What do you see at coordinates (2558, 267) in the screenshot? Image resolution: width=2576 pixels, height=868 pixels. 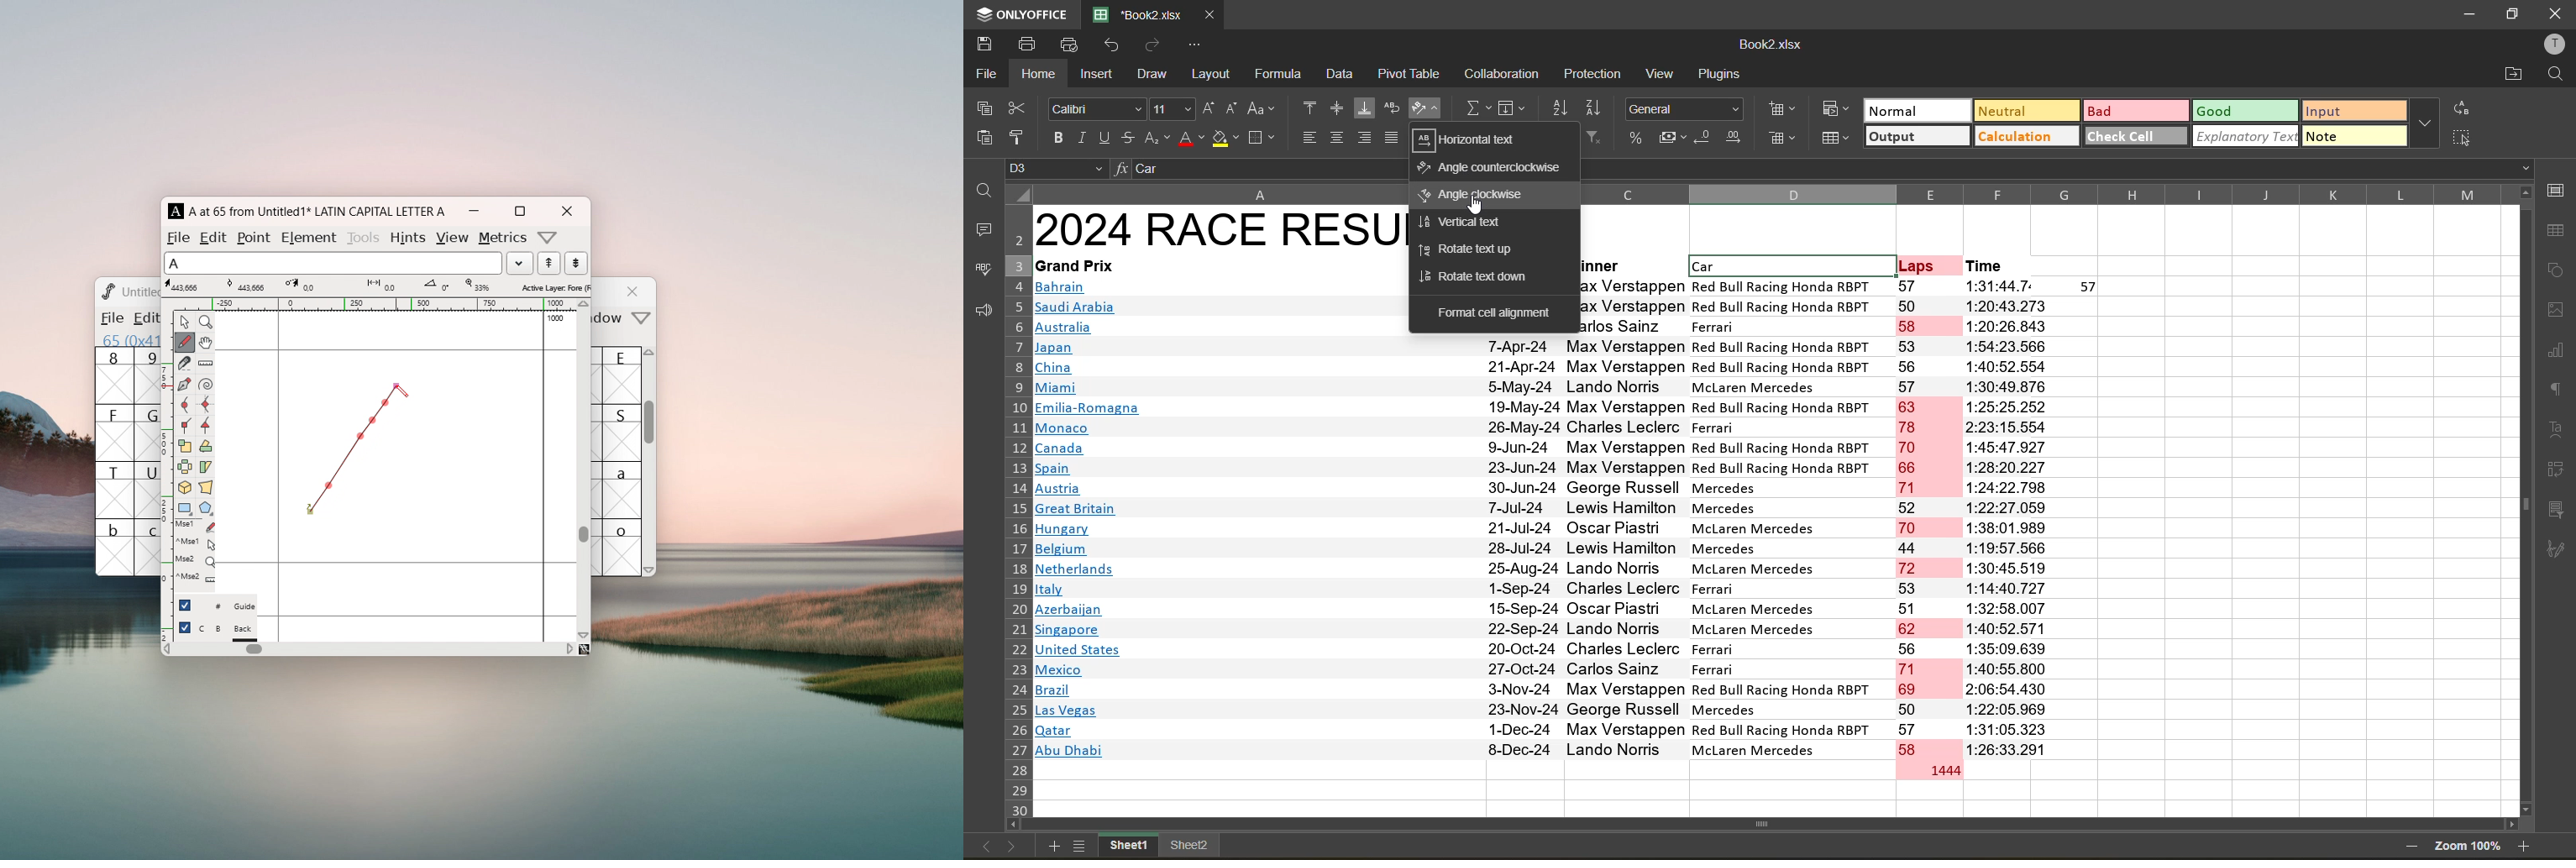 I see `shapes` at bounding box center [2558, 267].